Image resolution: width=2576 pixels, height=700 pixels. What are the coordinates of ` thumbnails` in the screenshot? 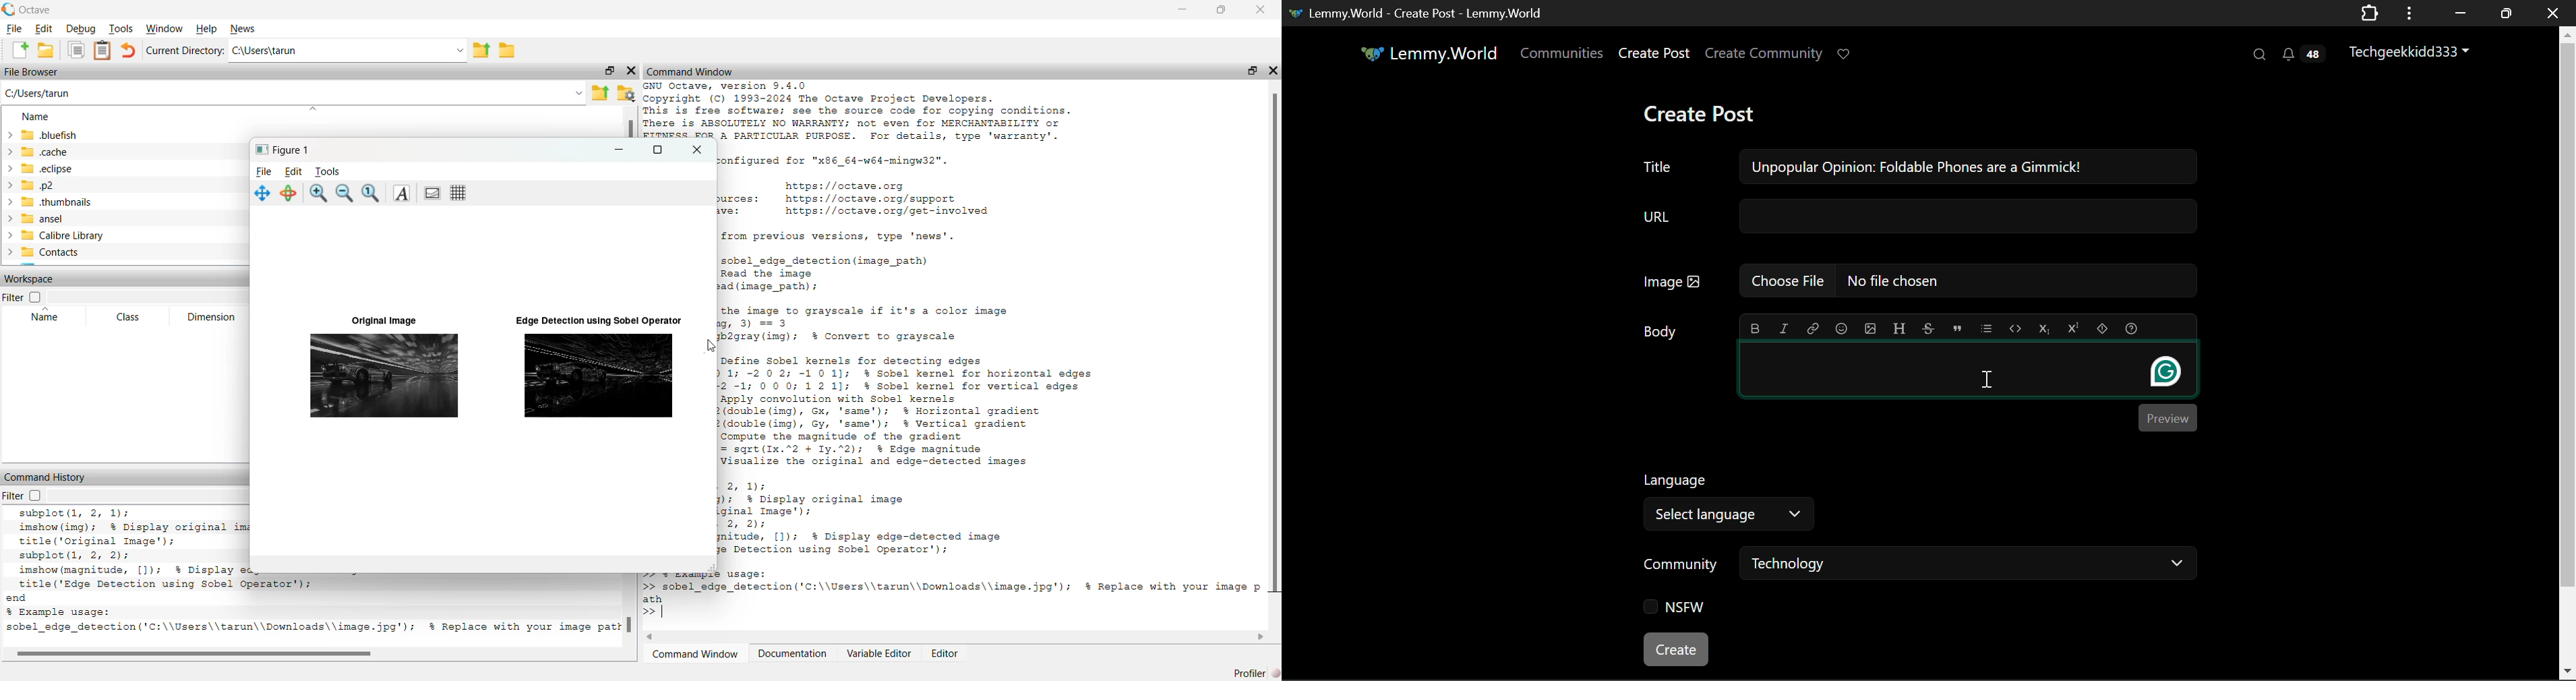 It's located at (51, 202).